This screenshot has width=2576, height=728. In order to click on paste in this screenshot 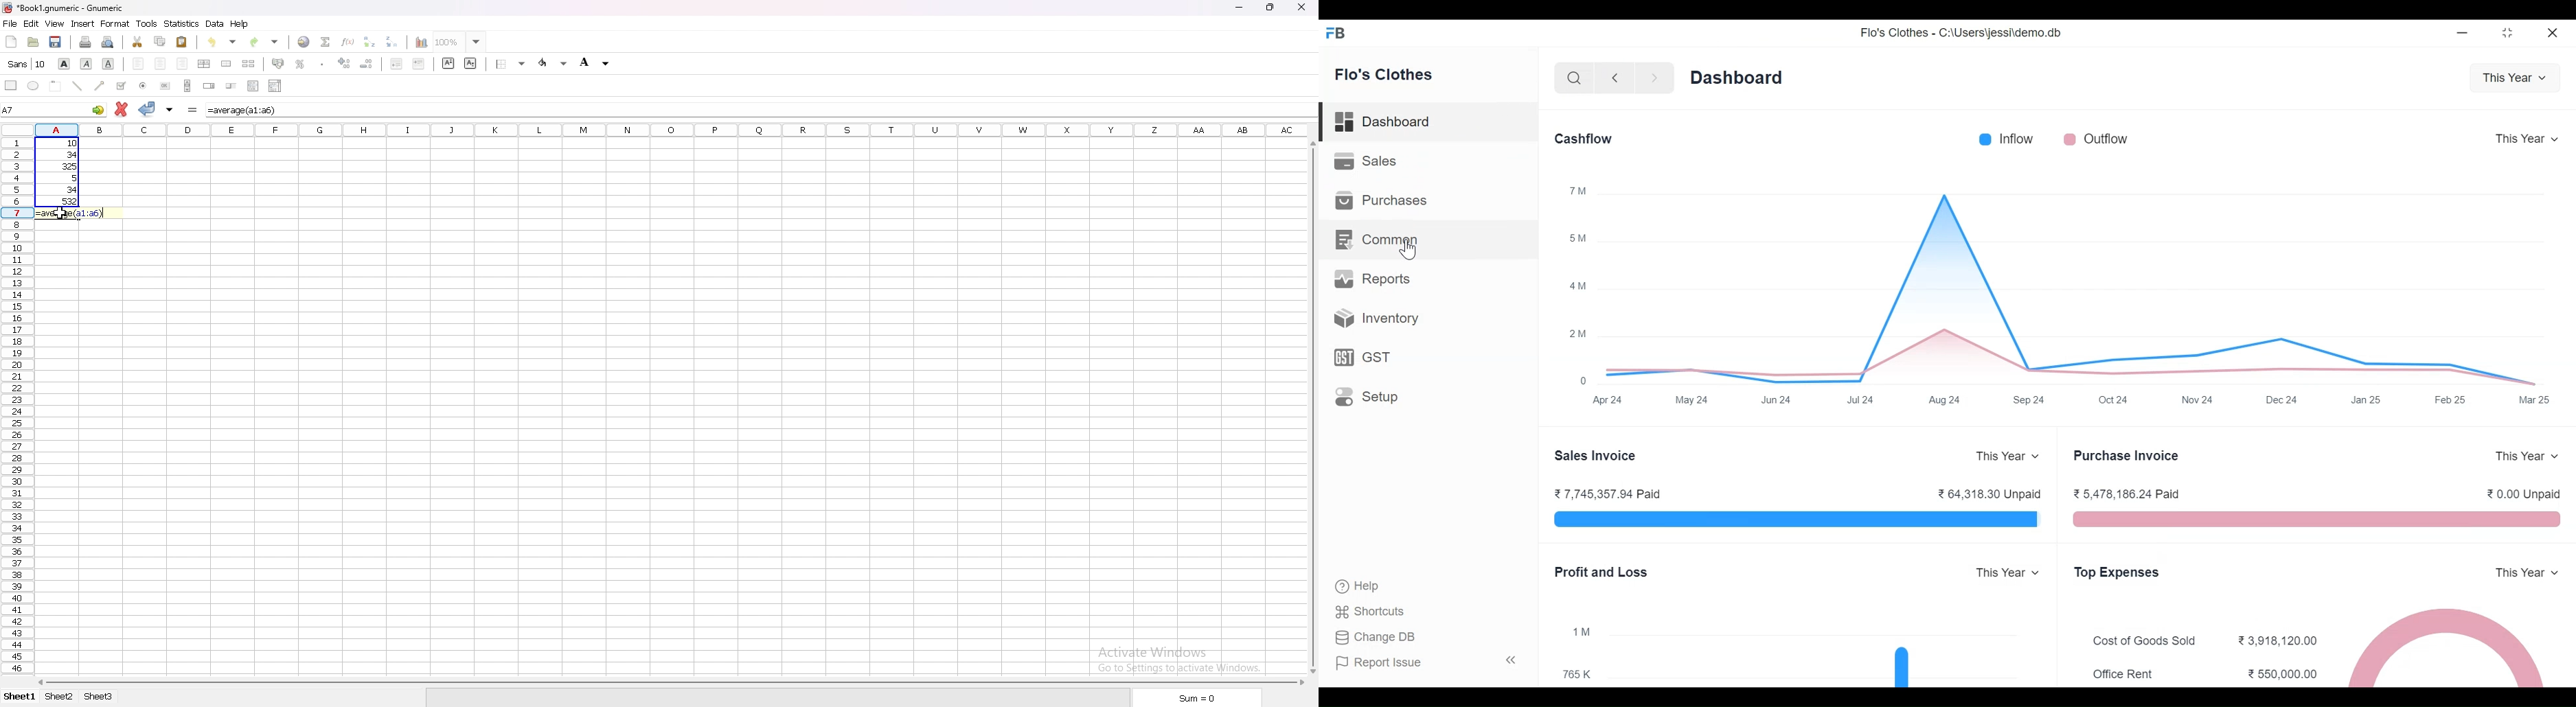, I will do `click(183, 41)`.